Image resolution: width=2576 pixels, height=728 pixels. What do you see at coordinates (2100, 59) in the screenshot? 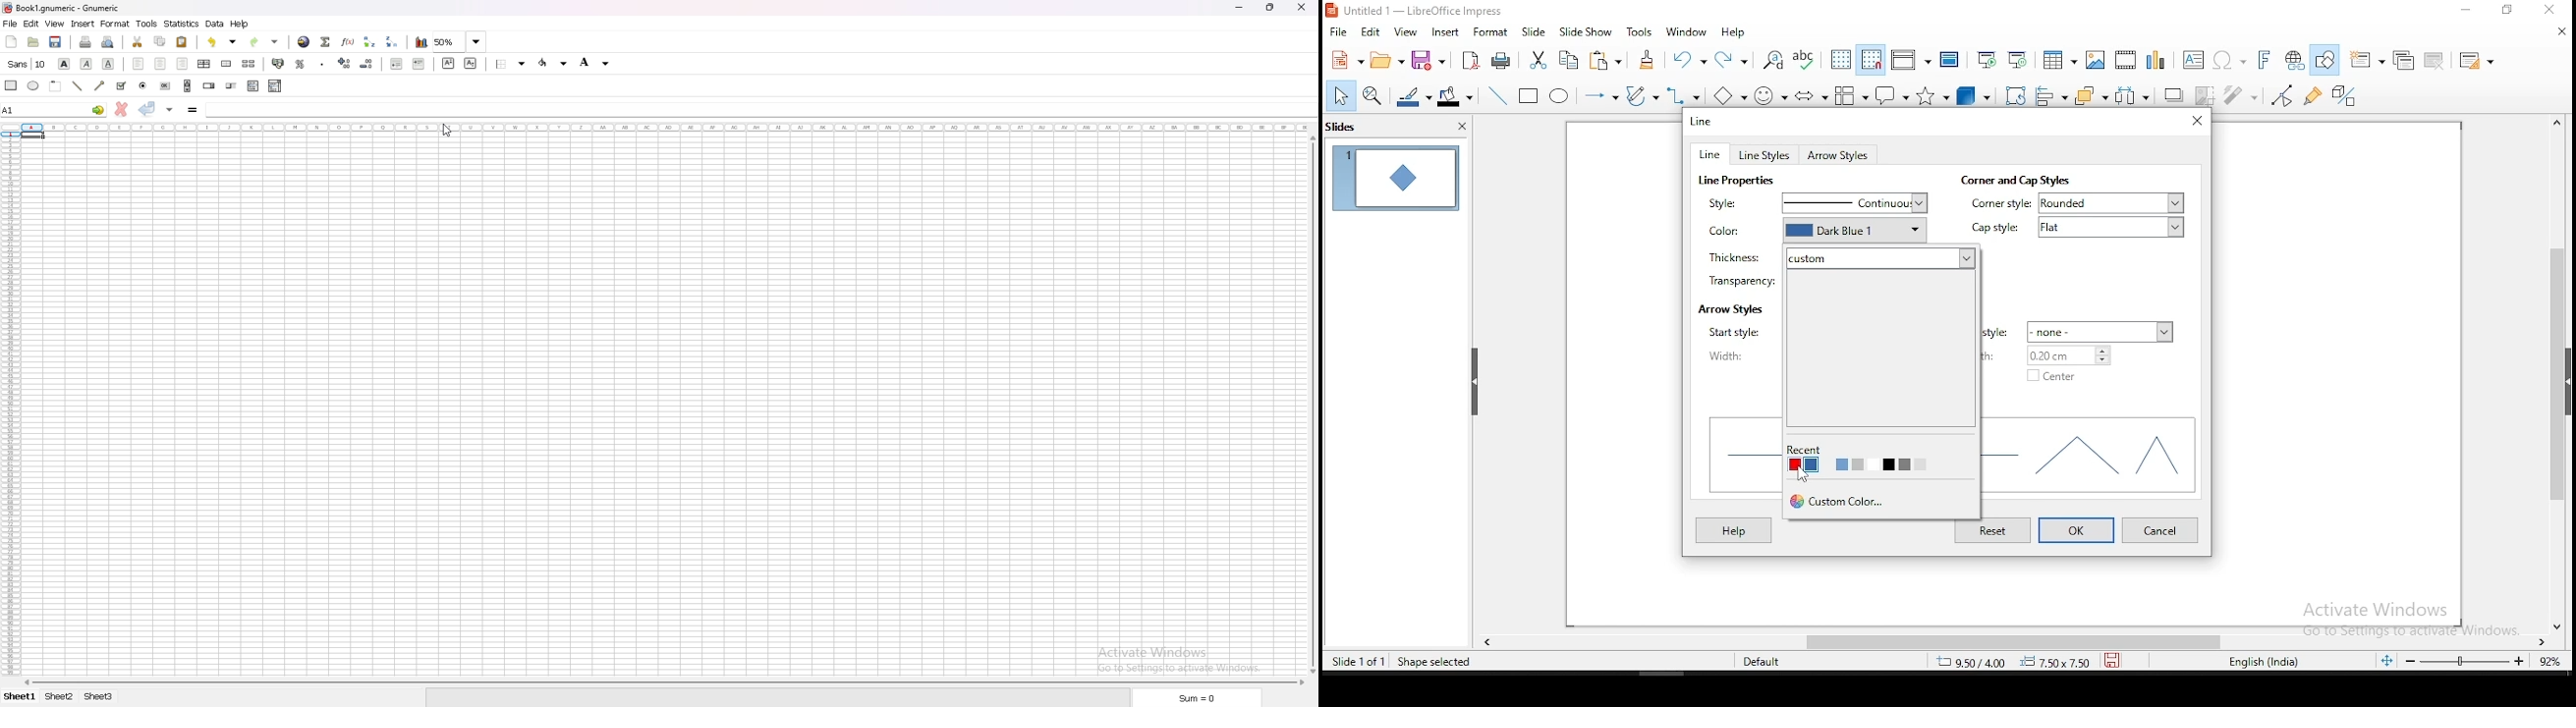
I see `image` at bounding box center [2100, 59].